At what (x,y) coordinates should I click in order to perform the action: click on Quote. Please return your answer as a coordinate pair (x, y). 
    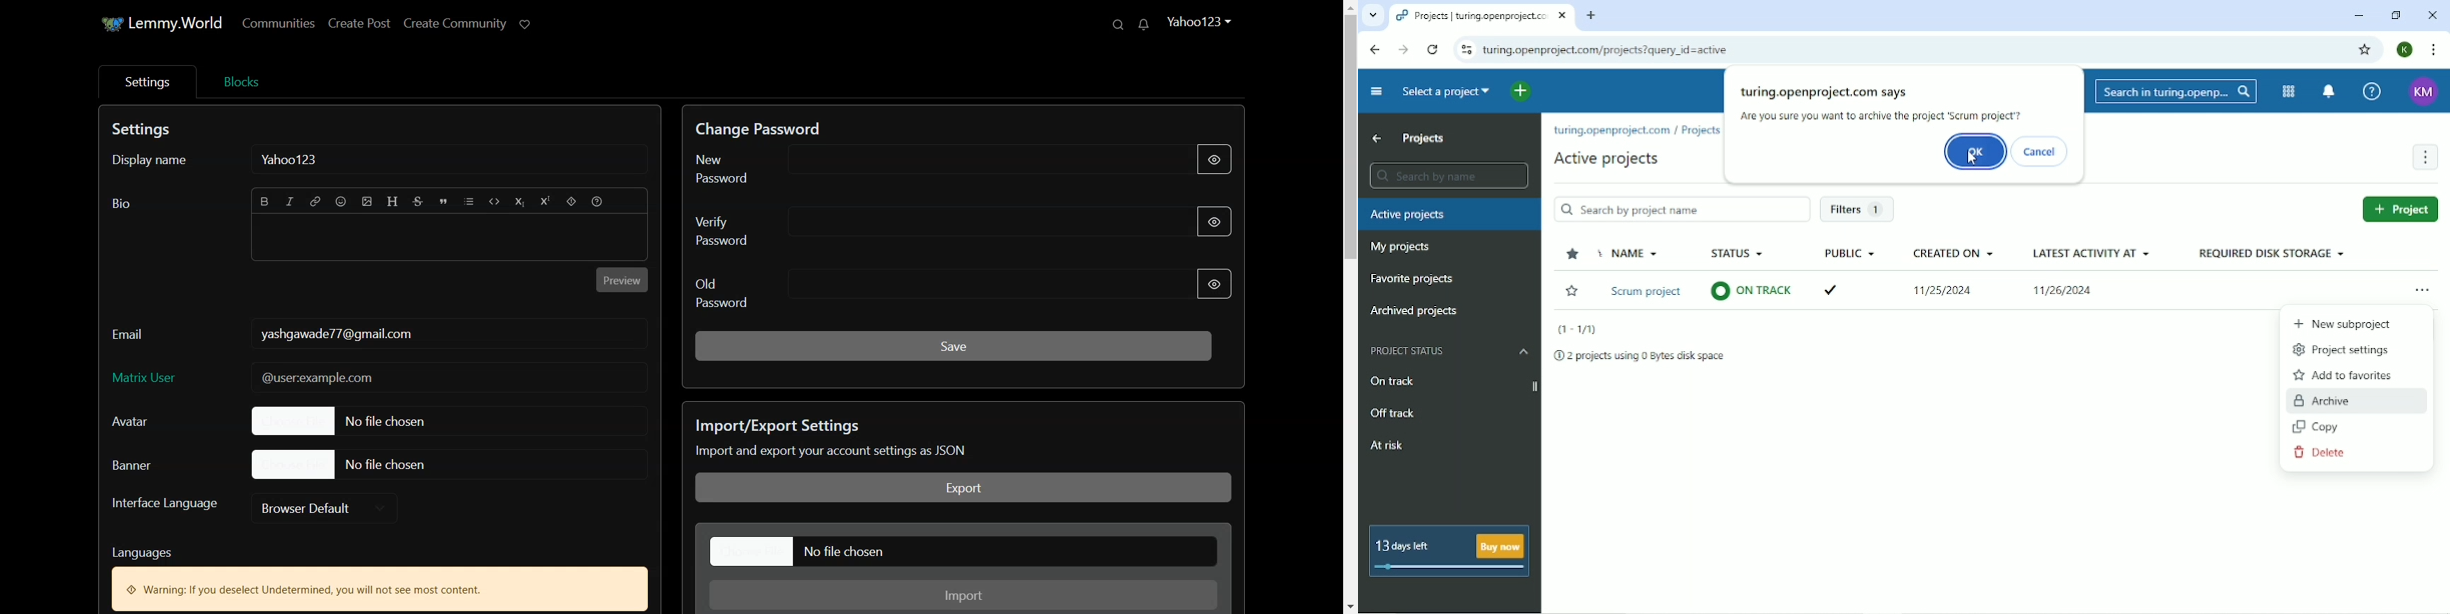
    Looking at the image, I should click on (444, 202).